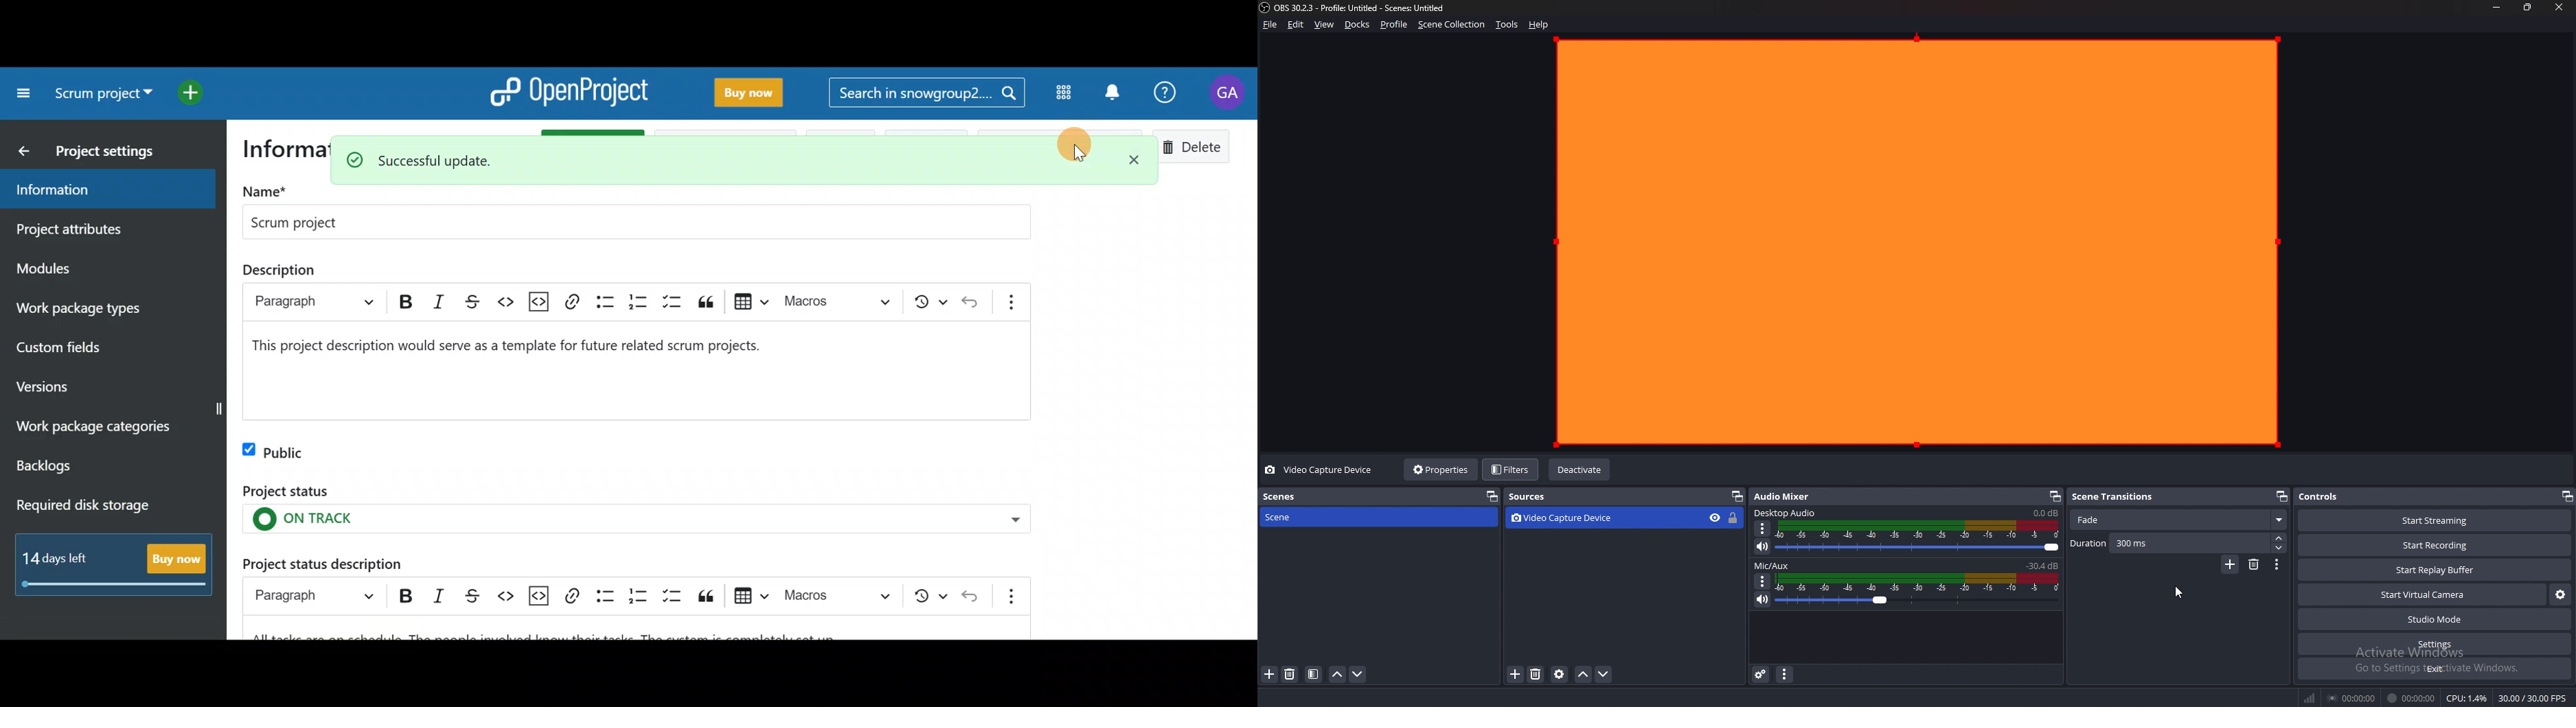 The image size is (2576, 728). What do you see at coordinates (1491, 497) in the screenshot?
I see `pop out` at bounding box center [1491, 497].